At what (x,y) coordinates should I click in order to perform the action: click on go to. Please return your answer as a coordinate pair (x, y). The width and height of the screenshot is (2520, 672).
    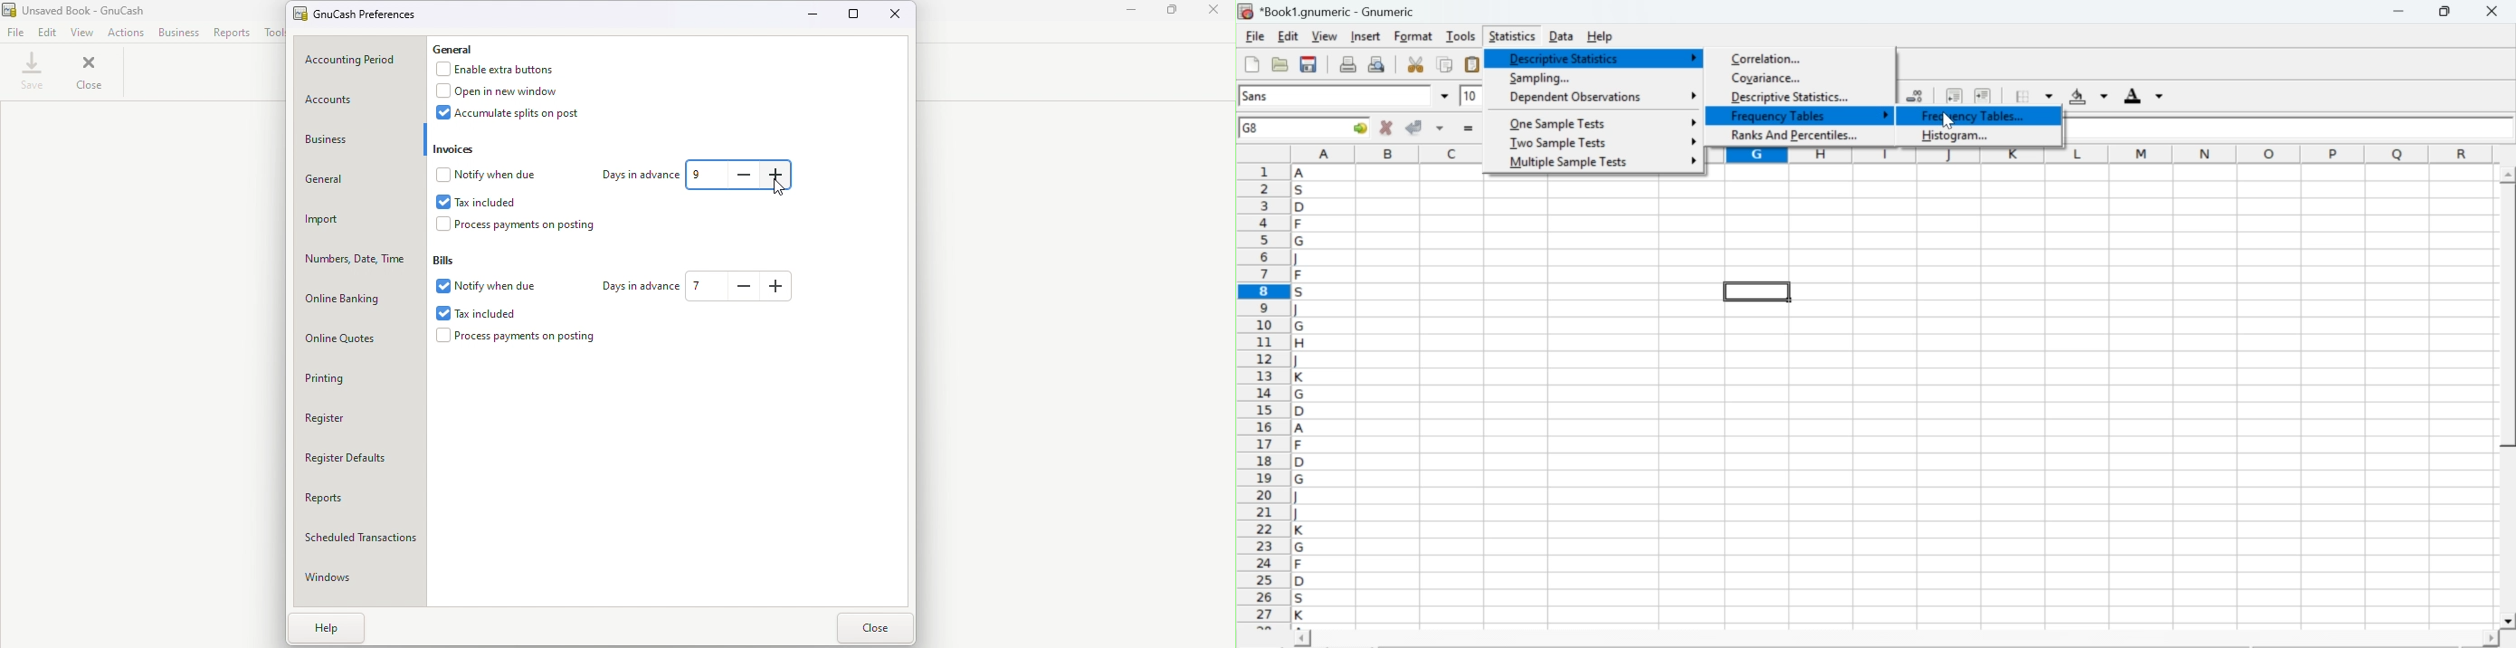
    Looking at the image, I should click on (1358, 127).